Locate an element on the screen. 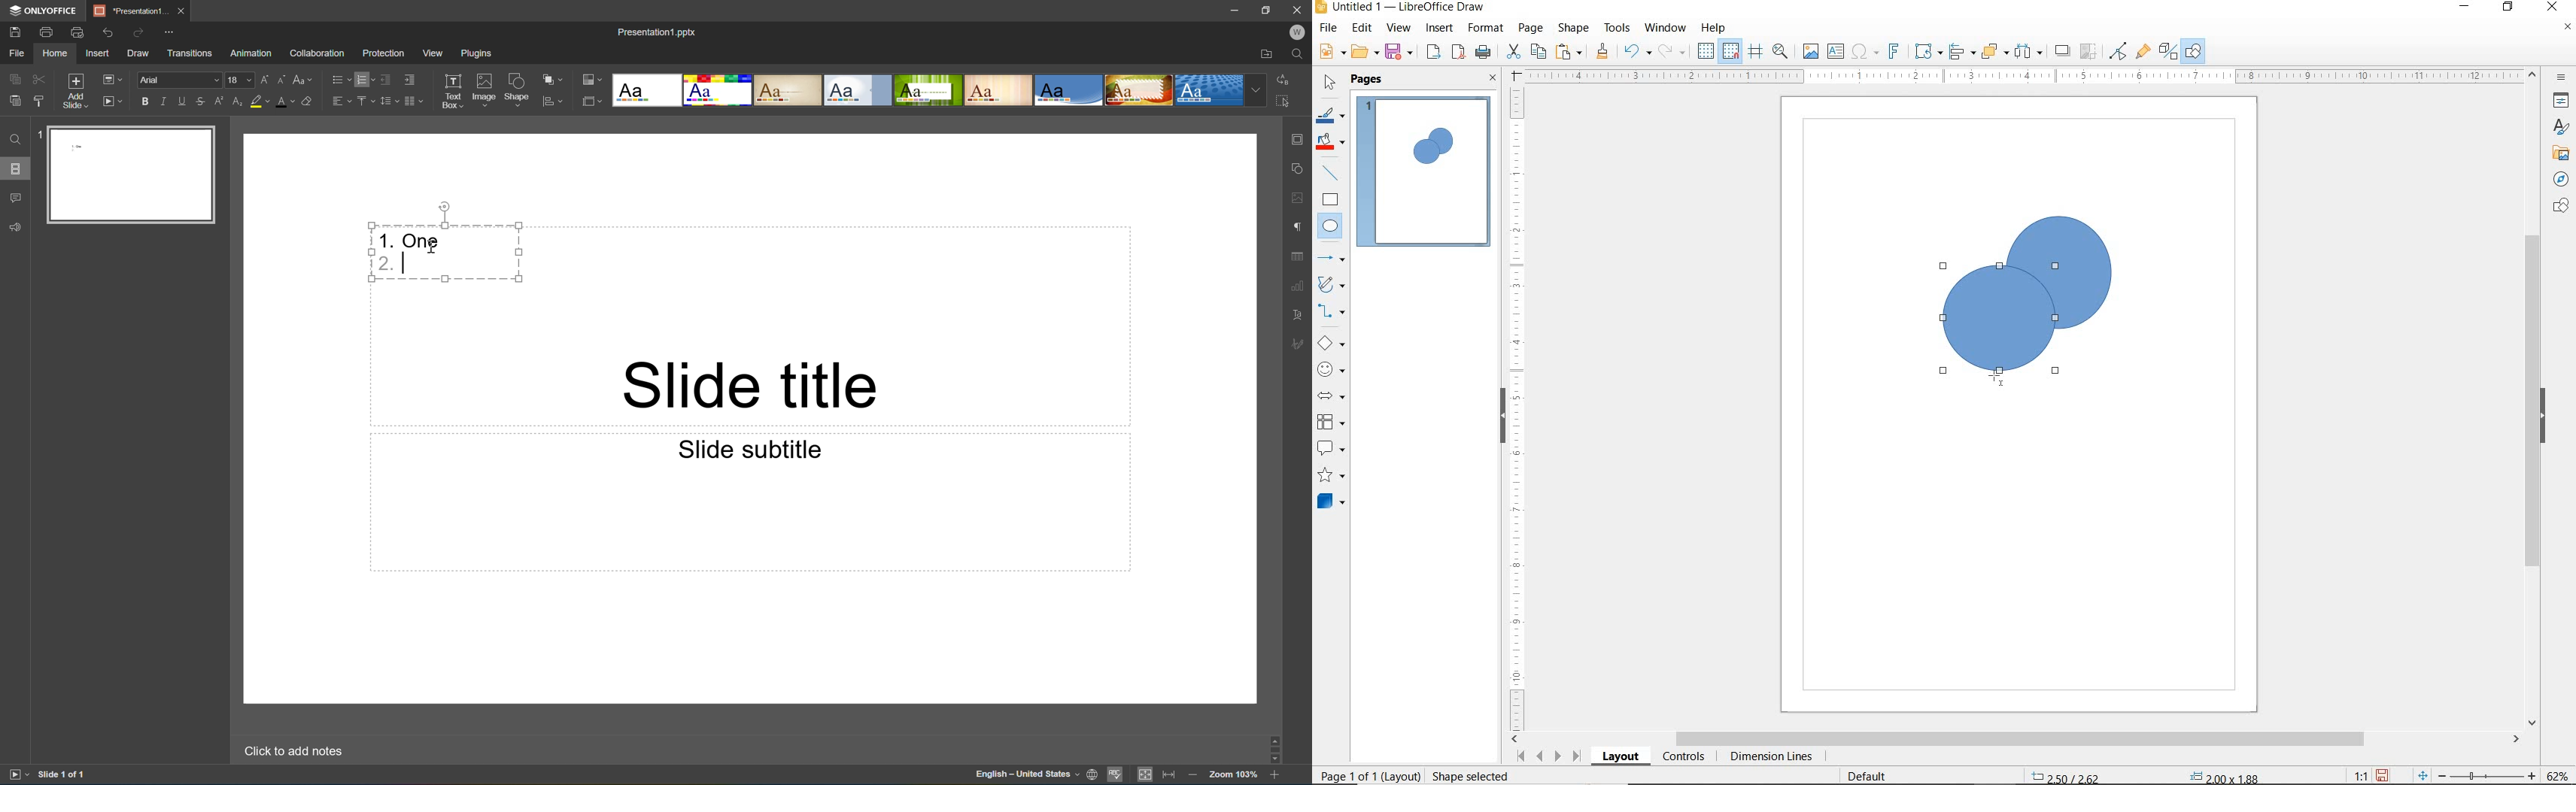 This screenshot has height=812, width=2576. Change case is located at coordinates (299, 79).